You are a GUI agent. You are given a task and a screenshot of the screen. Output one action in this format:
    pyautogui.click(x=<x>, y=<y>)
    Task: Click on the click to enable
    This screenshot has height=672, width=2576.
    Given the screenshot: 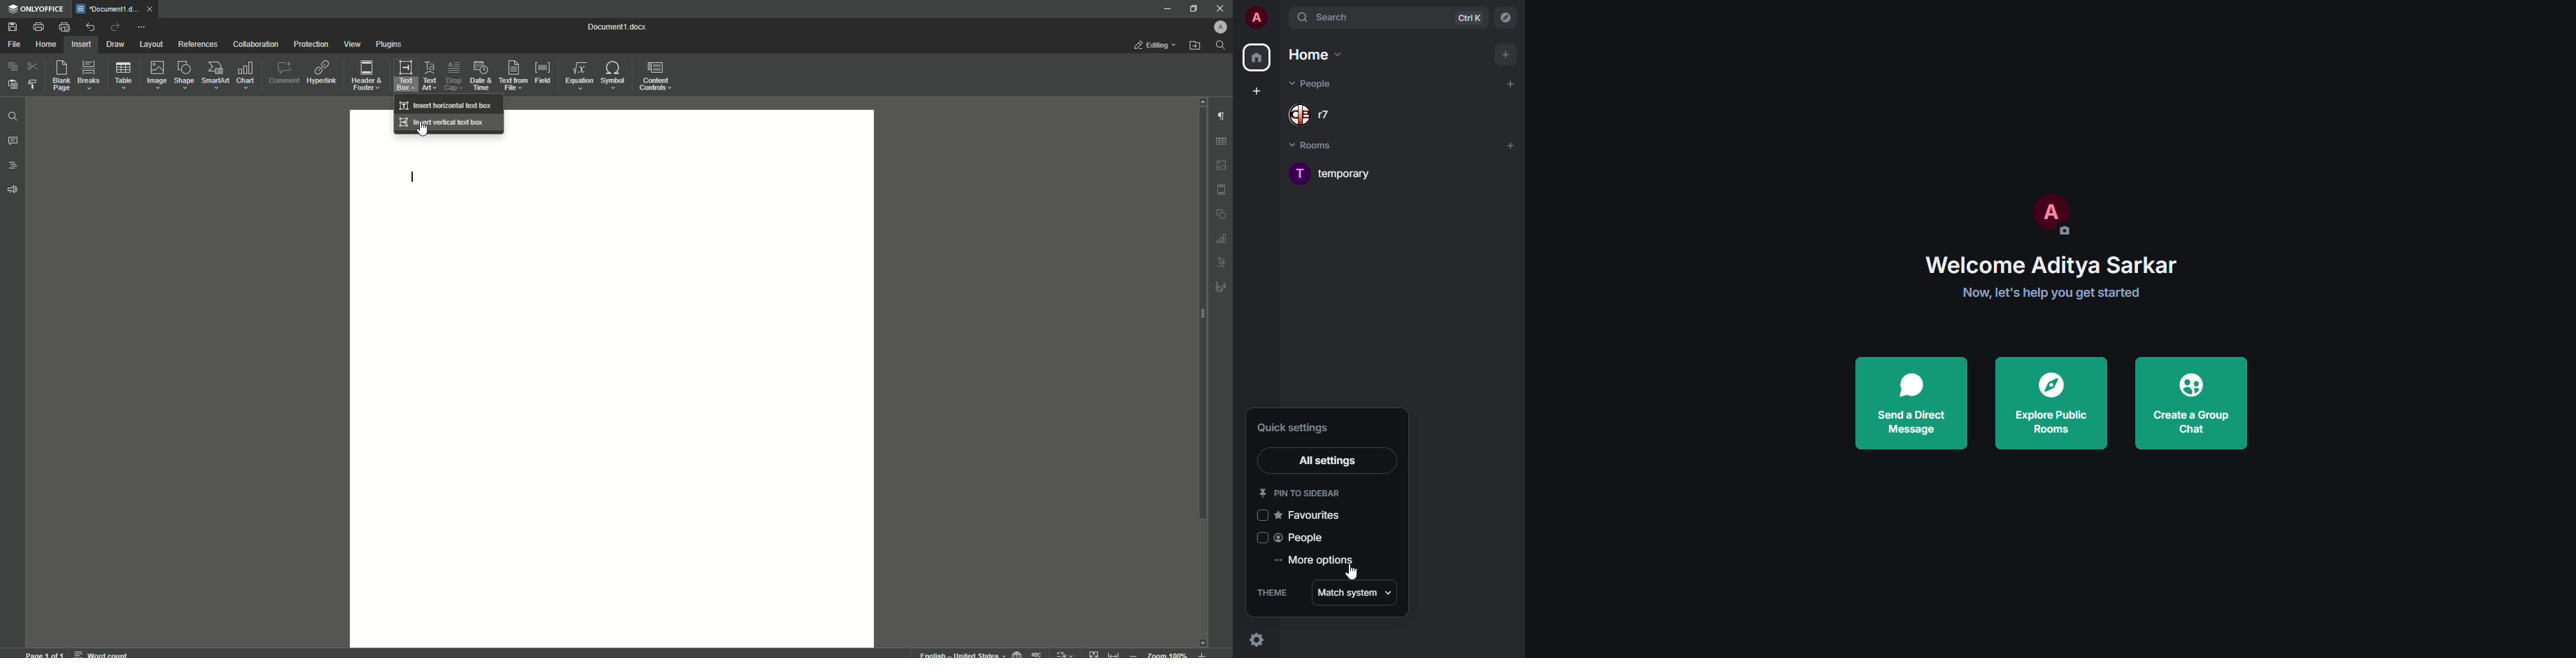 What is the action you would take?
    pyautogui.click(x=1262, y=516)
    